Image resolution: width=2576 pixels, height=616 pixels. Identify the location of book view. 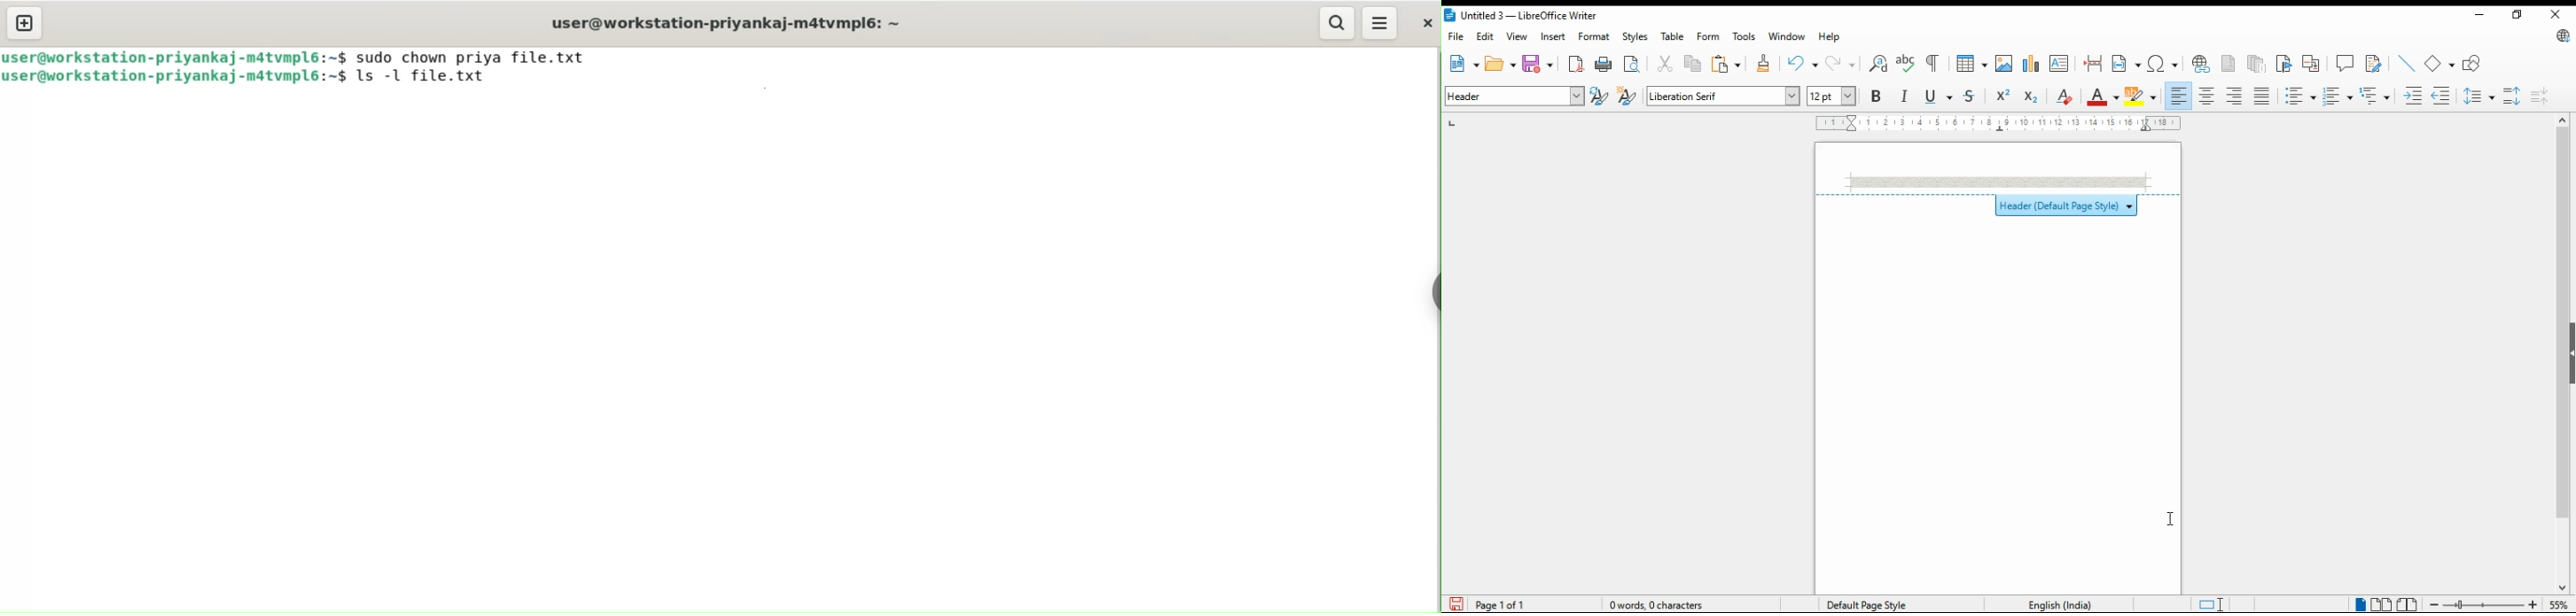
(2408, 605).